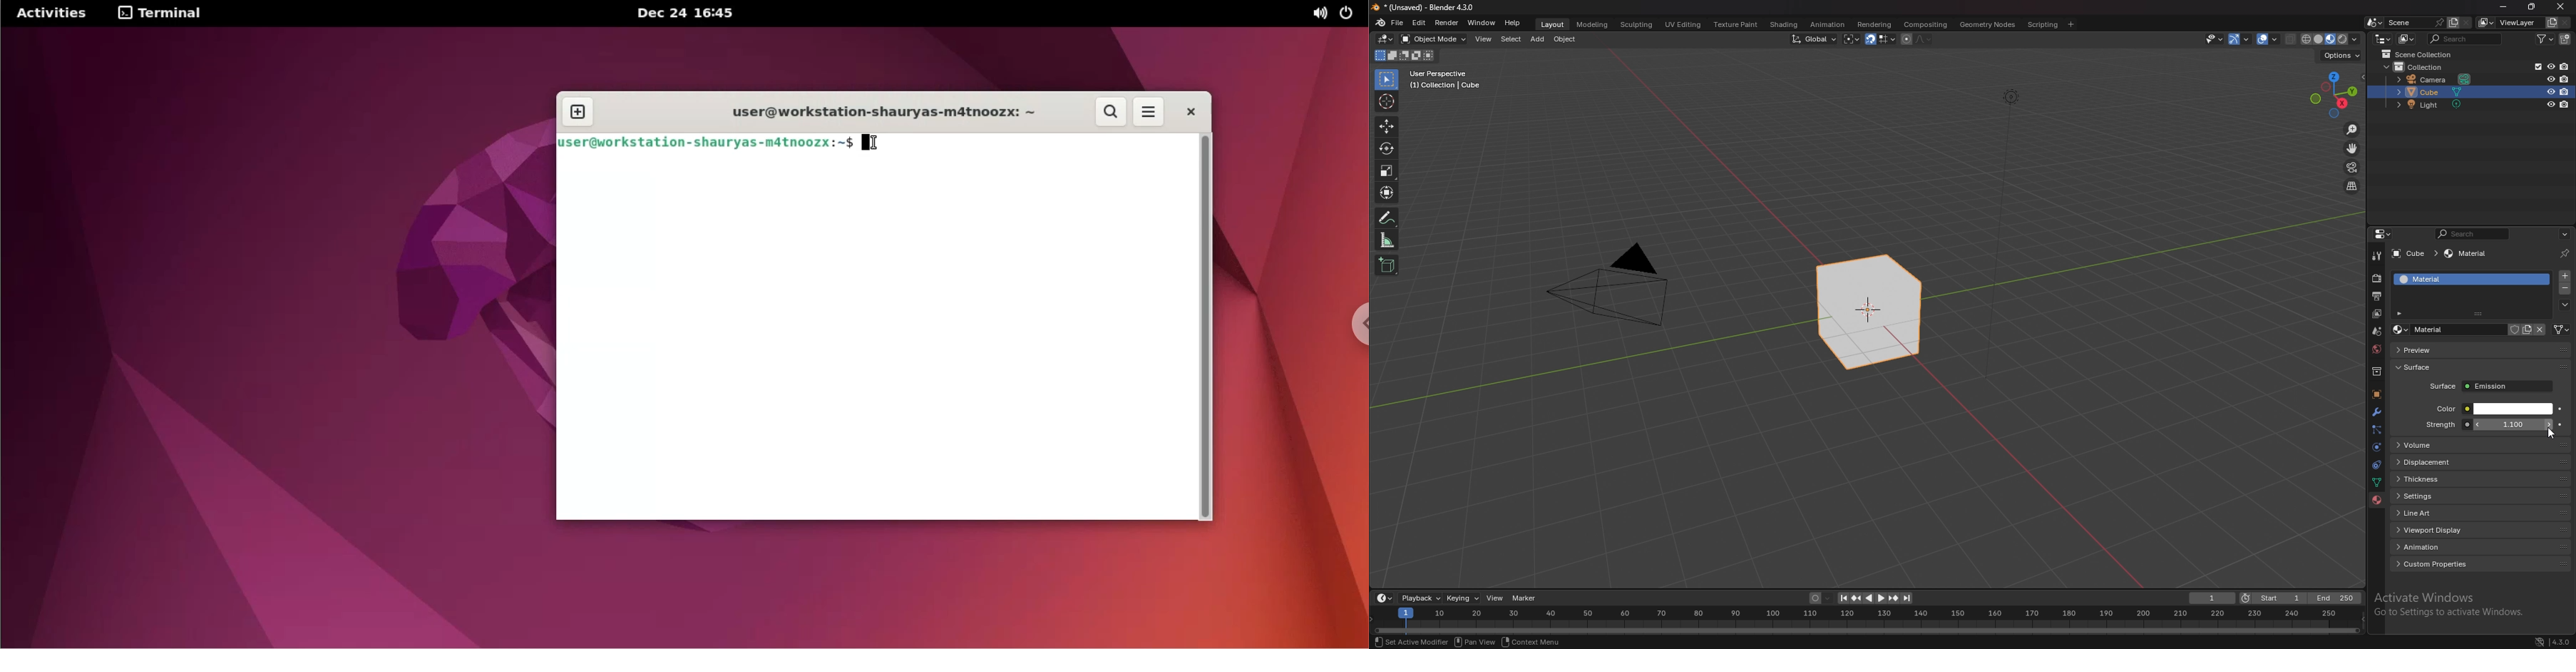 The width and height of the screenshot is (2576, 672). What do you see at coordinates (2477, 424) in the screenshot?
I see `reduce strength` at bounding box center [2477, 424].